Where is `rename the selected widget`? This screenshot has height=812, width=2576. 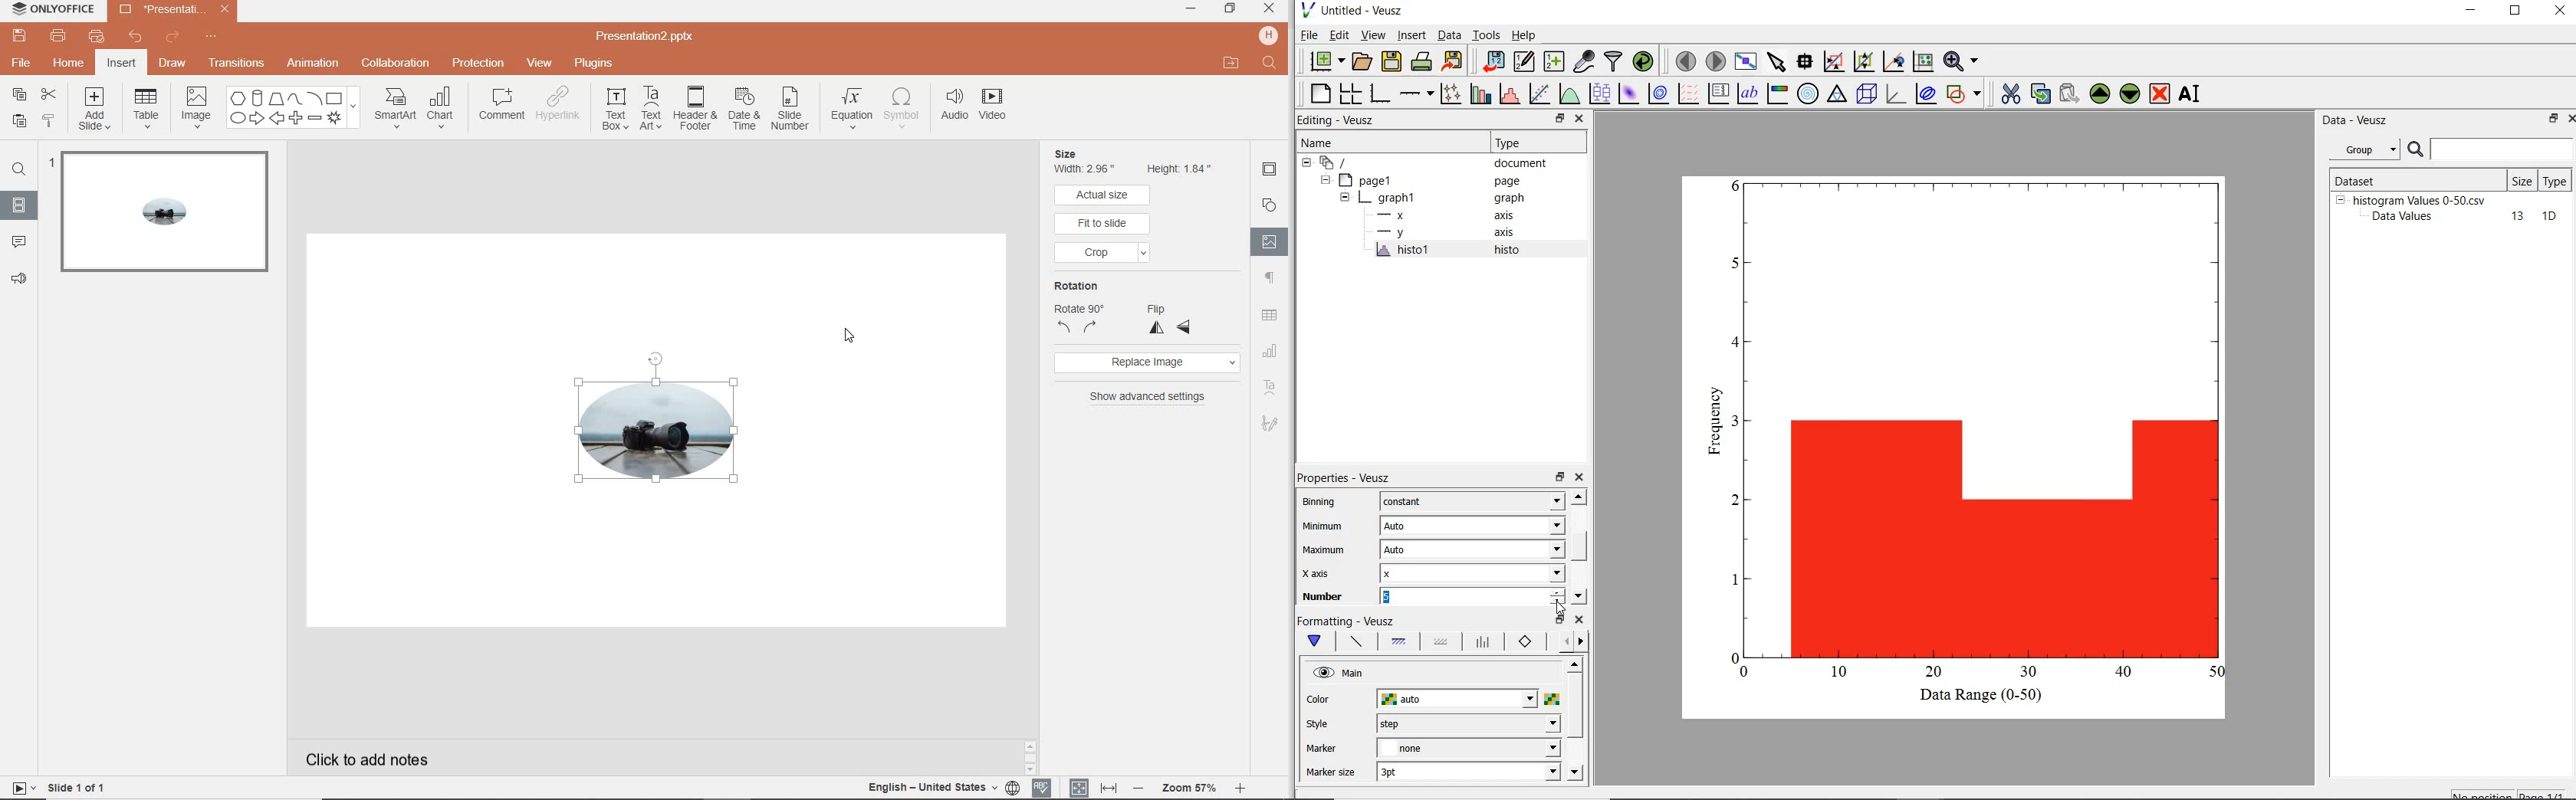 rename the selected widget is located at coordinates (2191, 93).